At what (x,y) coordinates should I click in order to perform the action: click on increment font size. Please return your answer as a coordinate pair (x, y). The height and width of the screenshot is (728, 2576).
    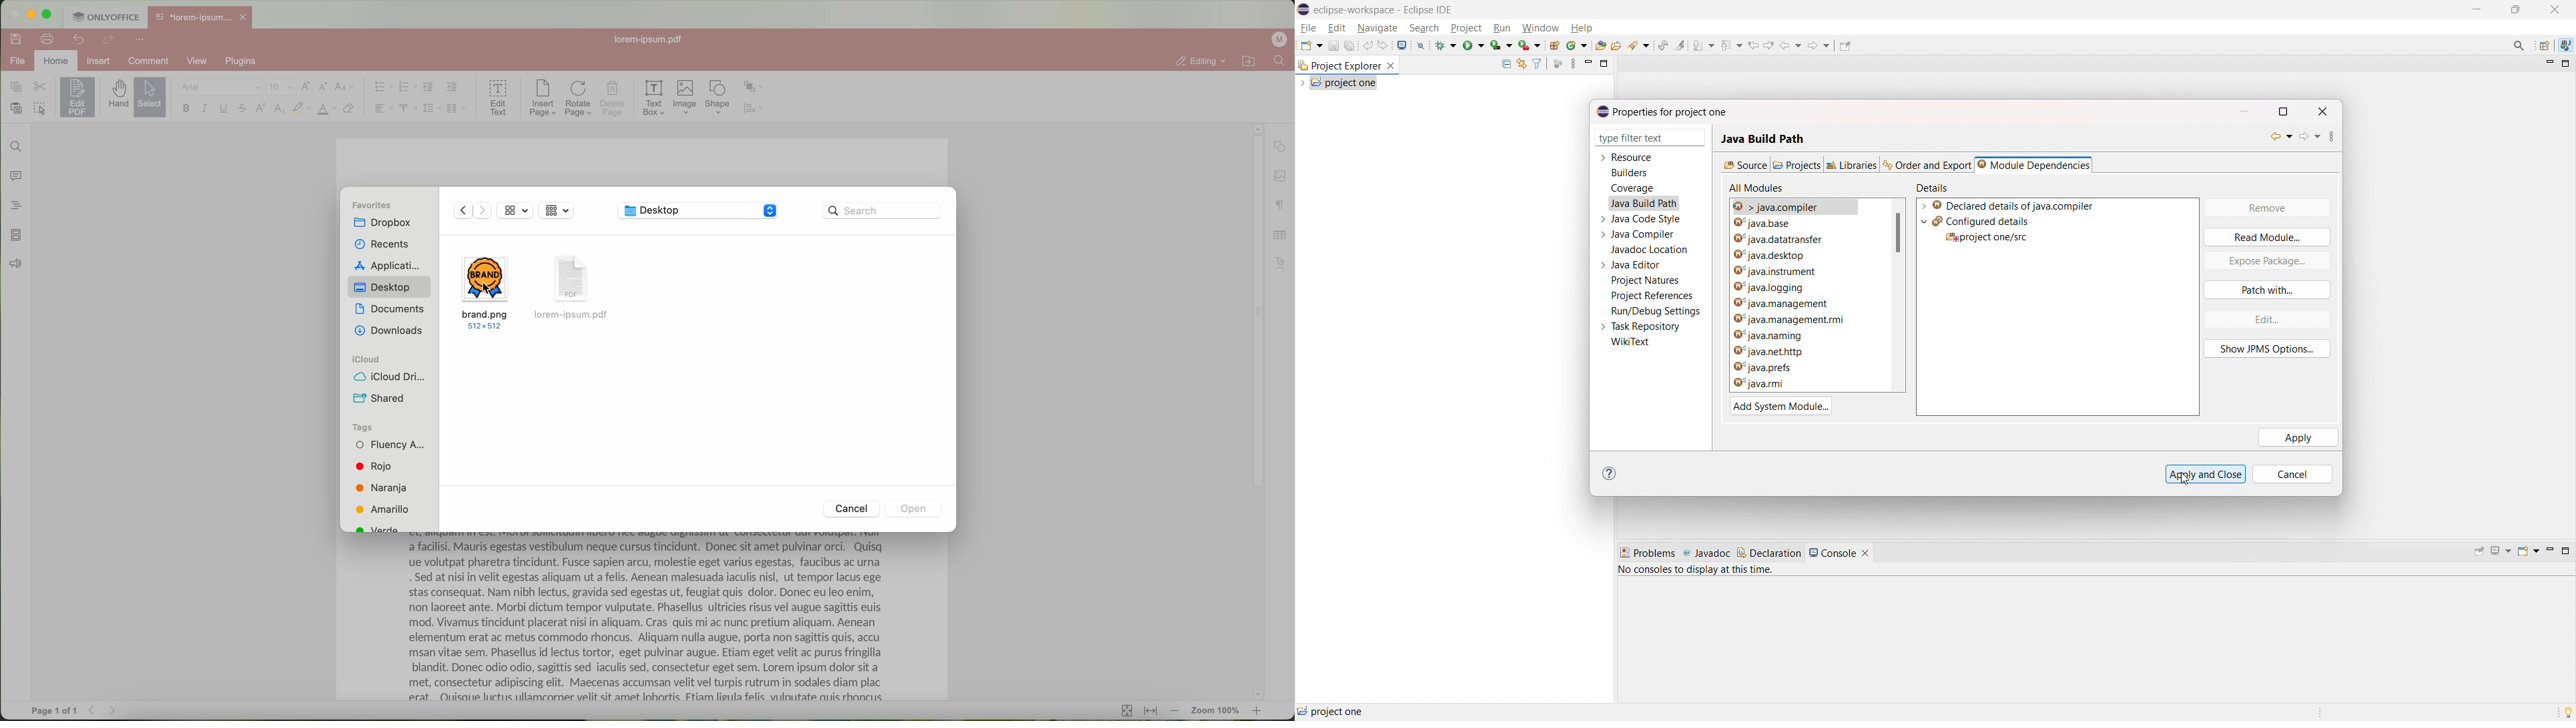
    Looking at the image, I should click on (306, 87).